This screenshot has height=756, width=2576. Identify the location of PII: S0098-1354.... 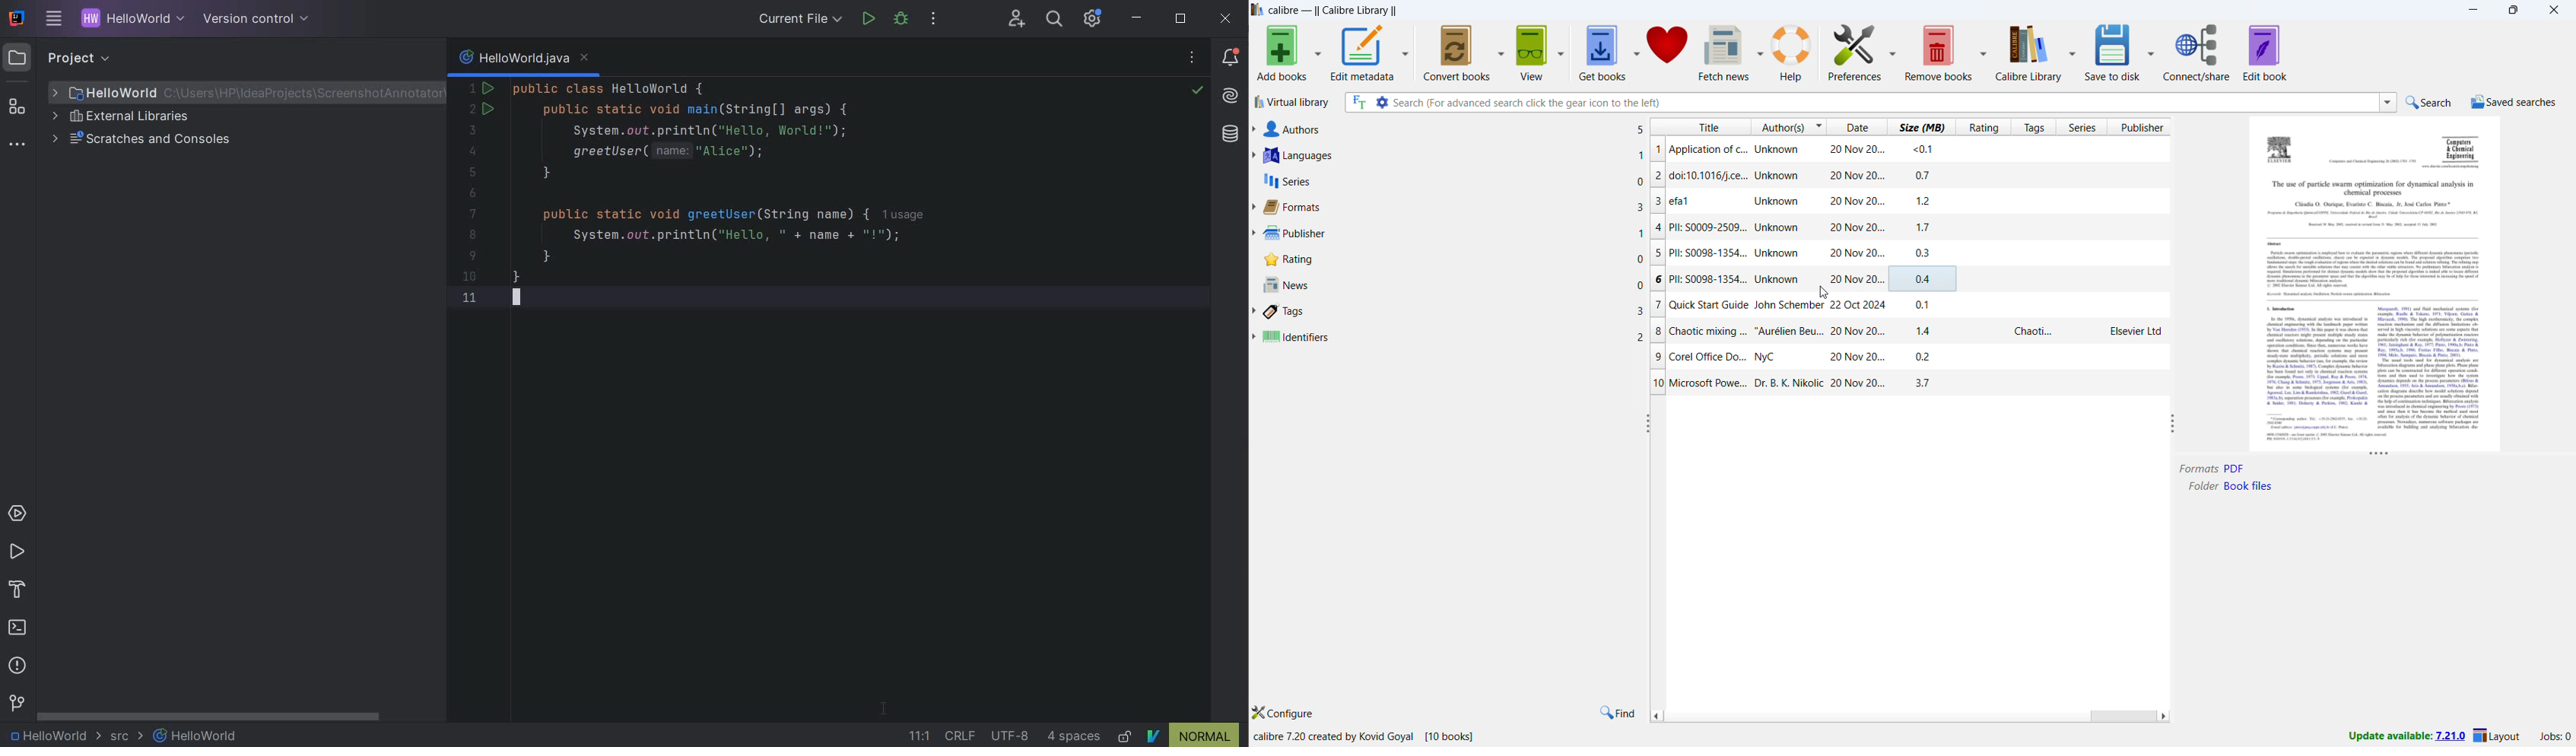
(1914, 254).